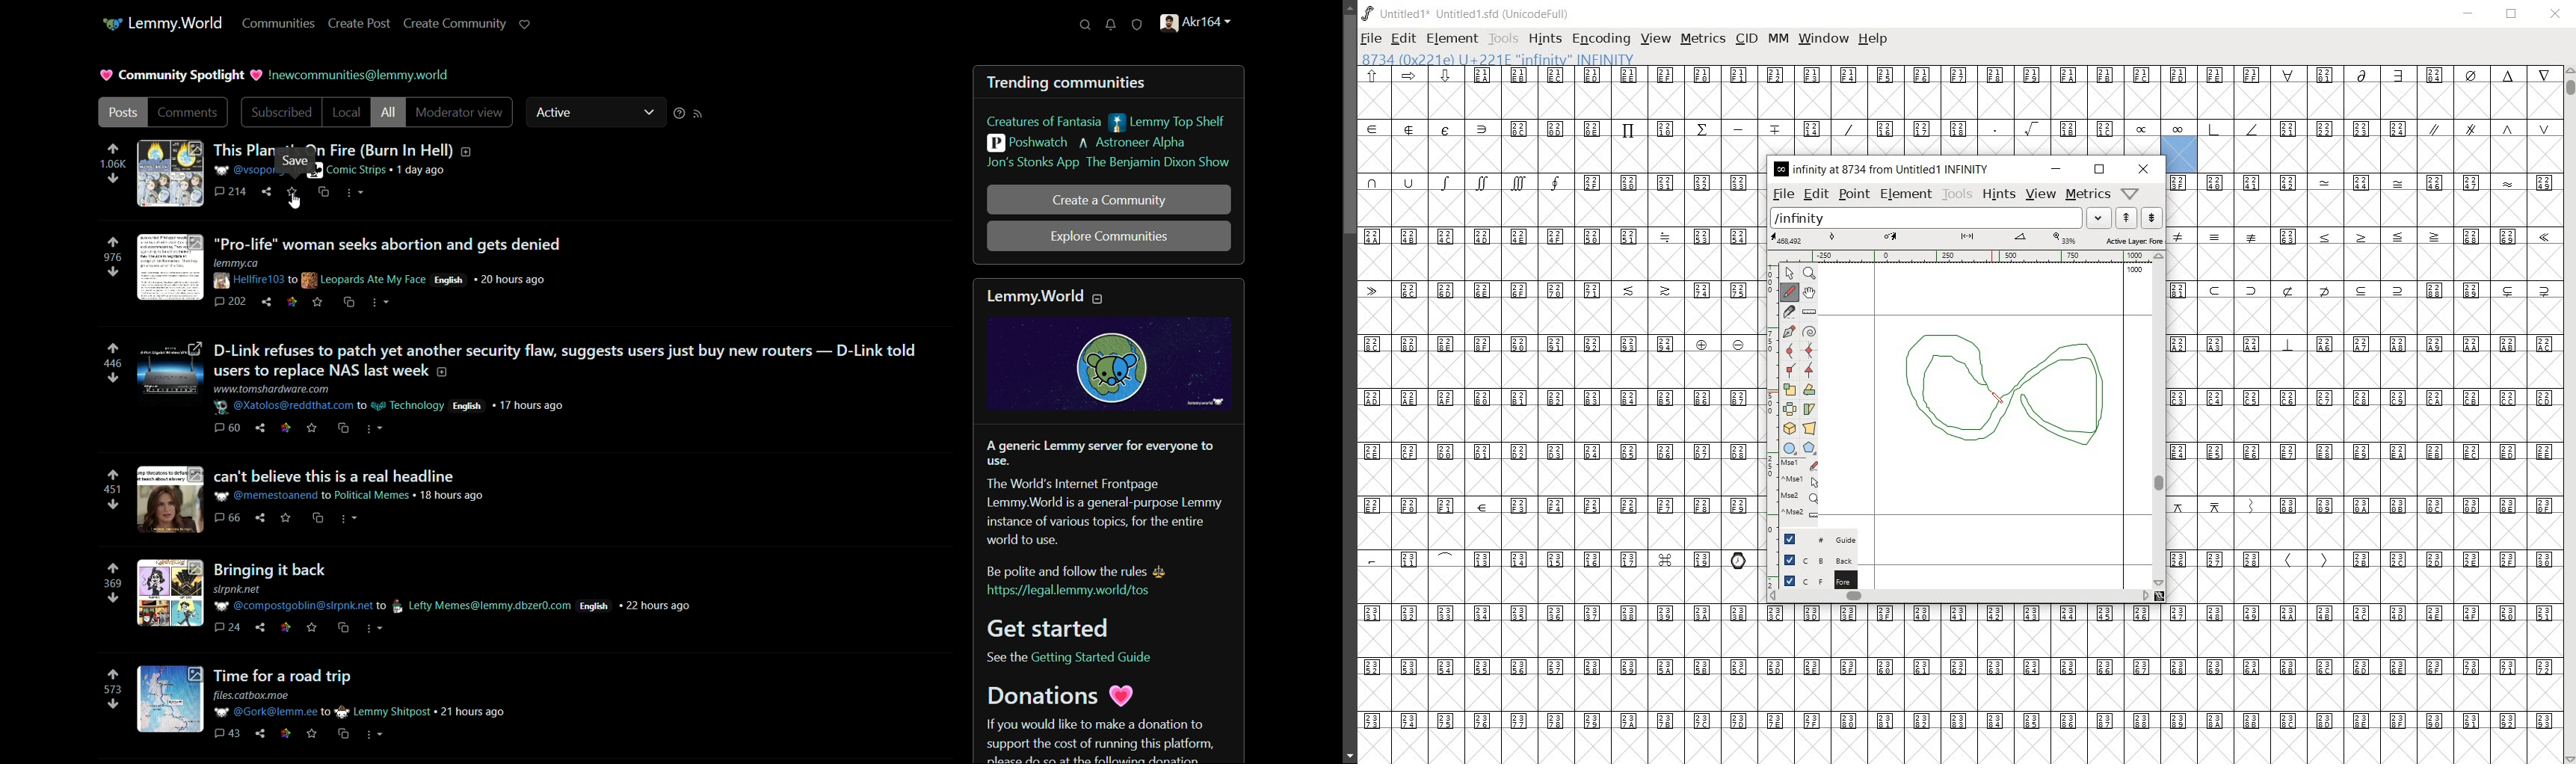 The height and width of the screenshot is (784, 2576). What do you see at coordinates (2341, 129) in the screenshot?
I see `Unicode code points` at bounding box center [2341, 129].